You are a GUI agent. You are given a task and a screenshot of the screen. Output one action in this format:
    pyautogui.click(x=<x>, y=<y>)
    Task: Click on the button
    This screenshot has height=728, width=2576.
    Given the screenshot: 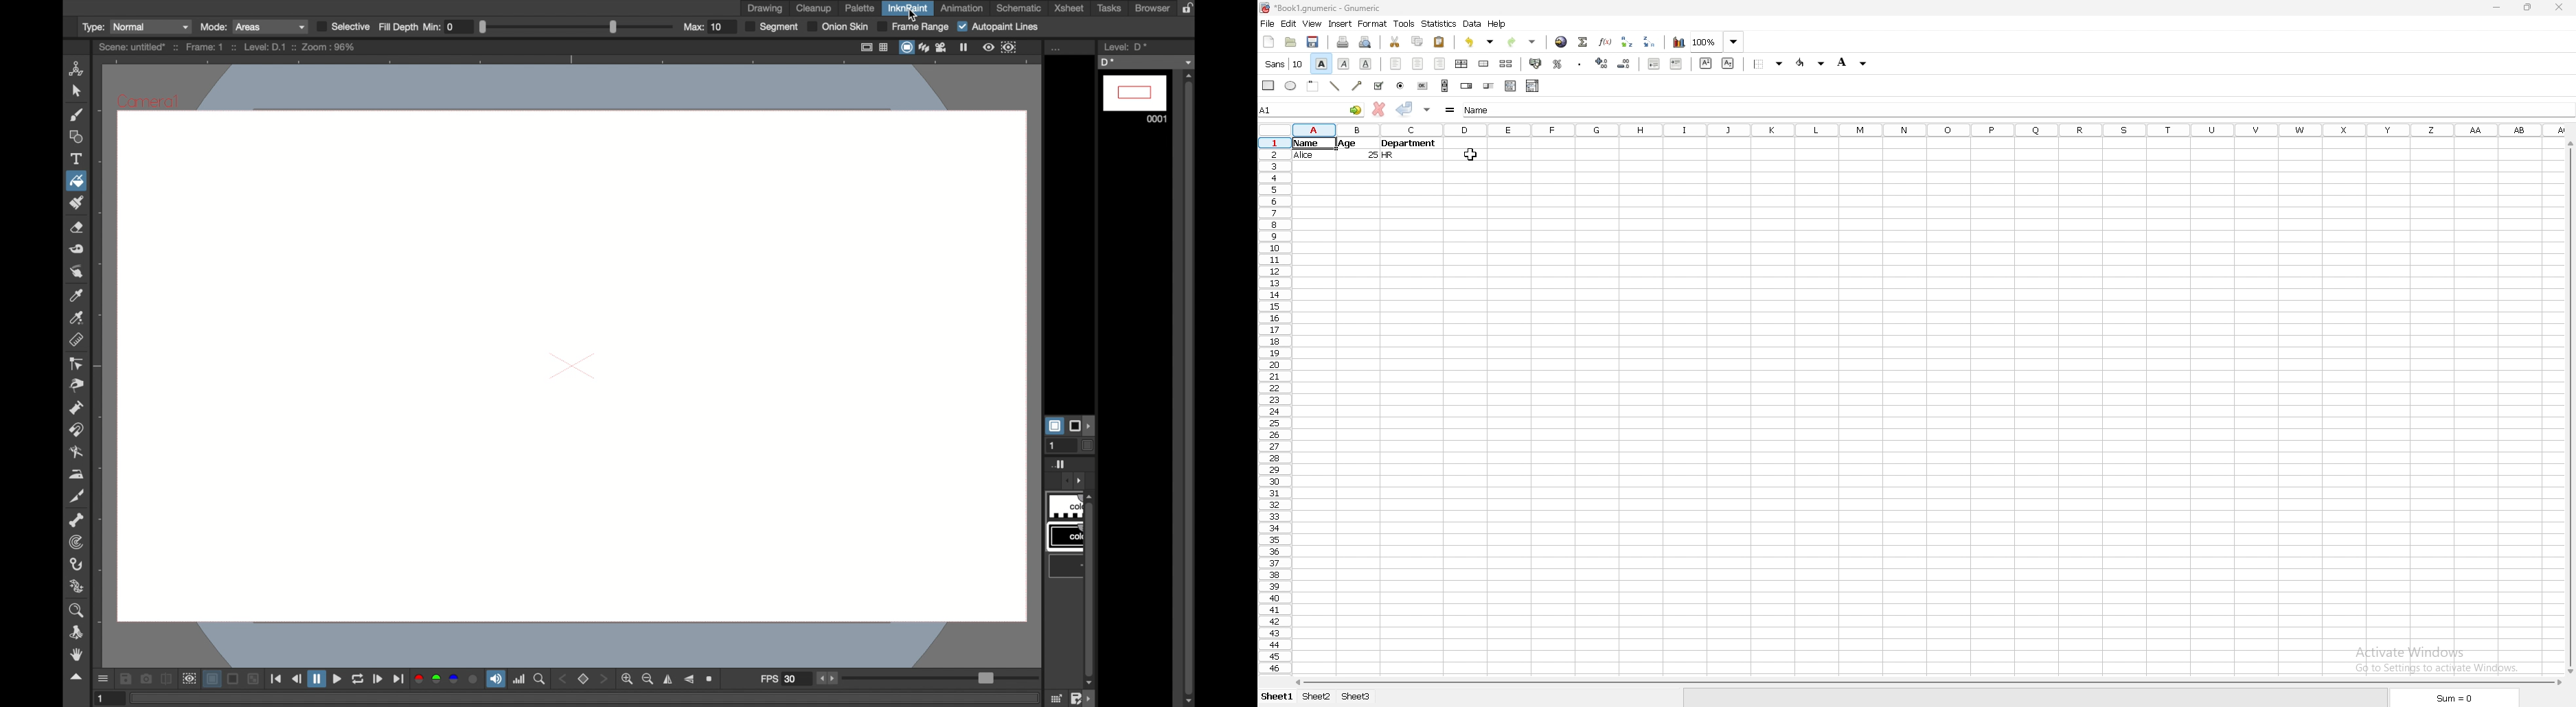 What is the action you would take?
    pyautogui.click(x=1422, y=86)
    